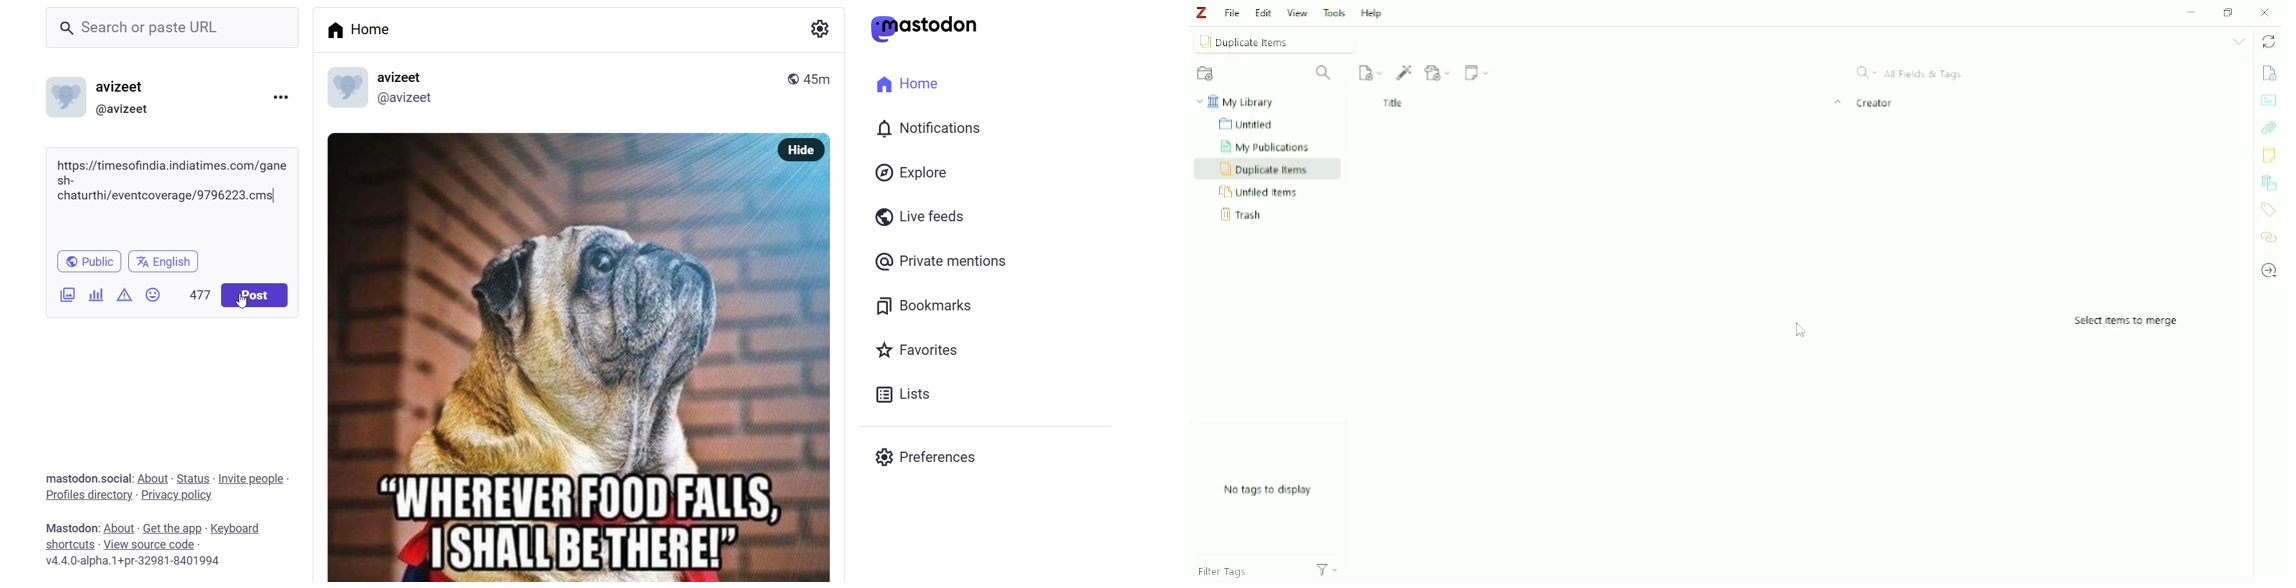  What do you see at coordinates (256, 295) in the screenshot?
I see `Post` at bounding box center [256, 295].